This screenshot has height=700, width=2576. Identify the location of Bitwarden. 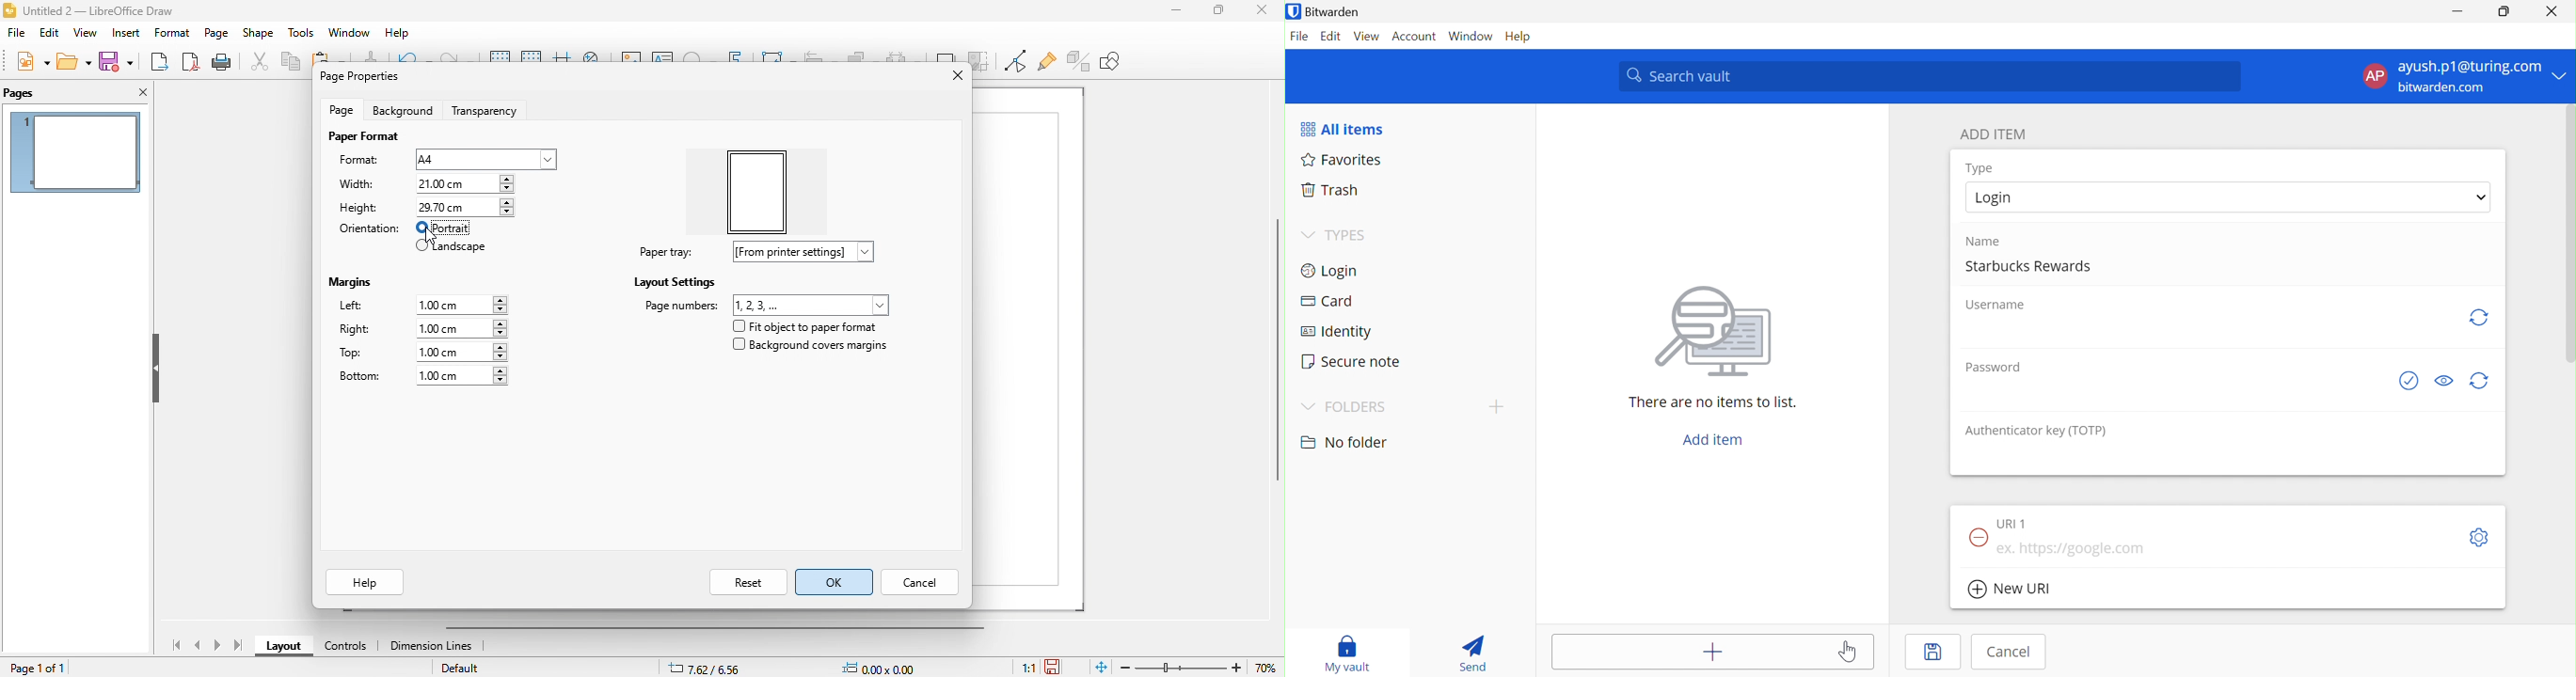
(1326, 11).